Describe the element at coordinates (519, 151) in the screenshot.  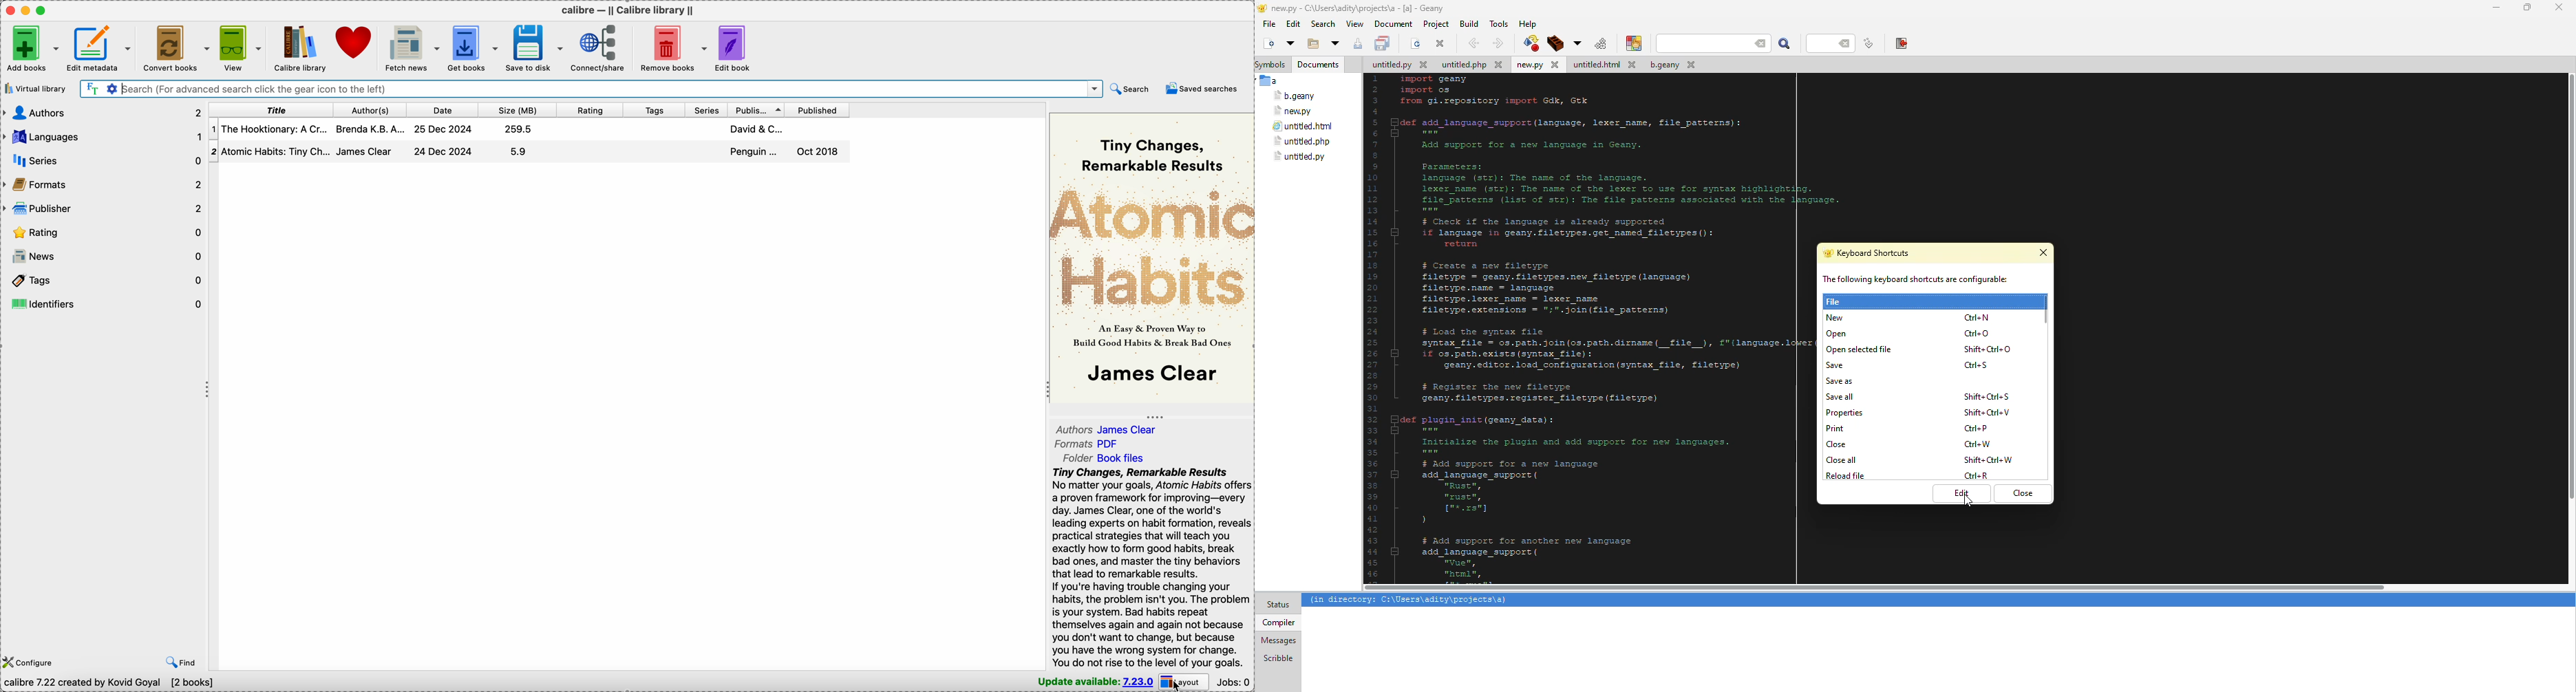
I see `5.9` at that location.